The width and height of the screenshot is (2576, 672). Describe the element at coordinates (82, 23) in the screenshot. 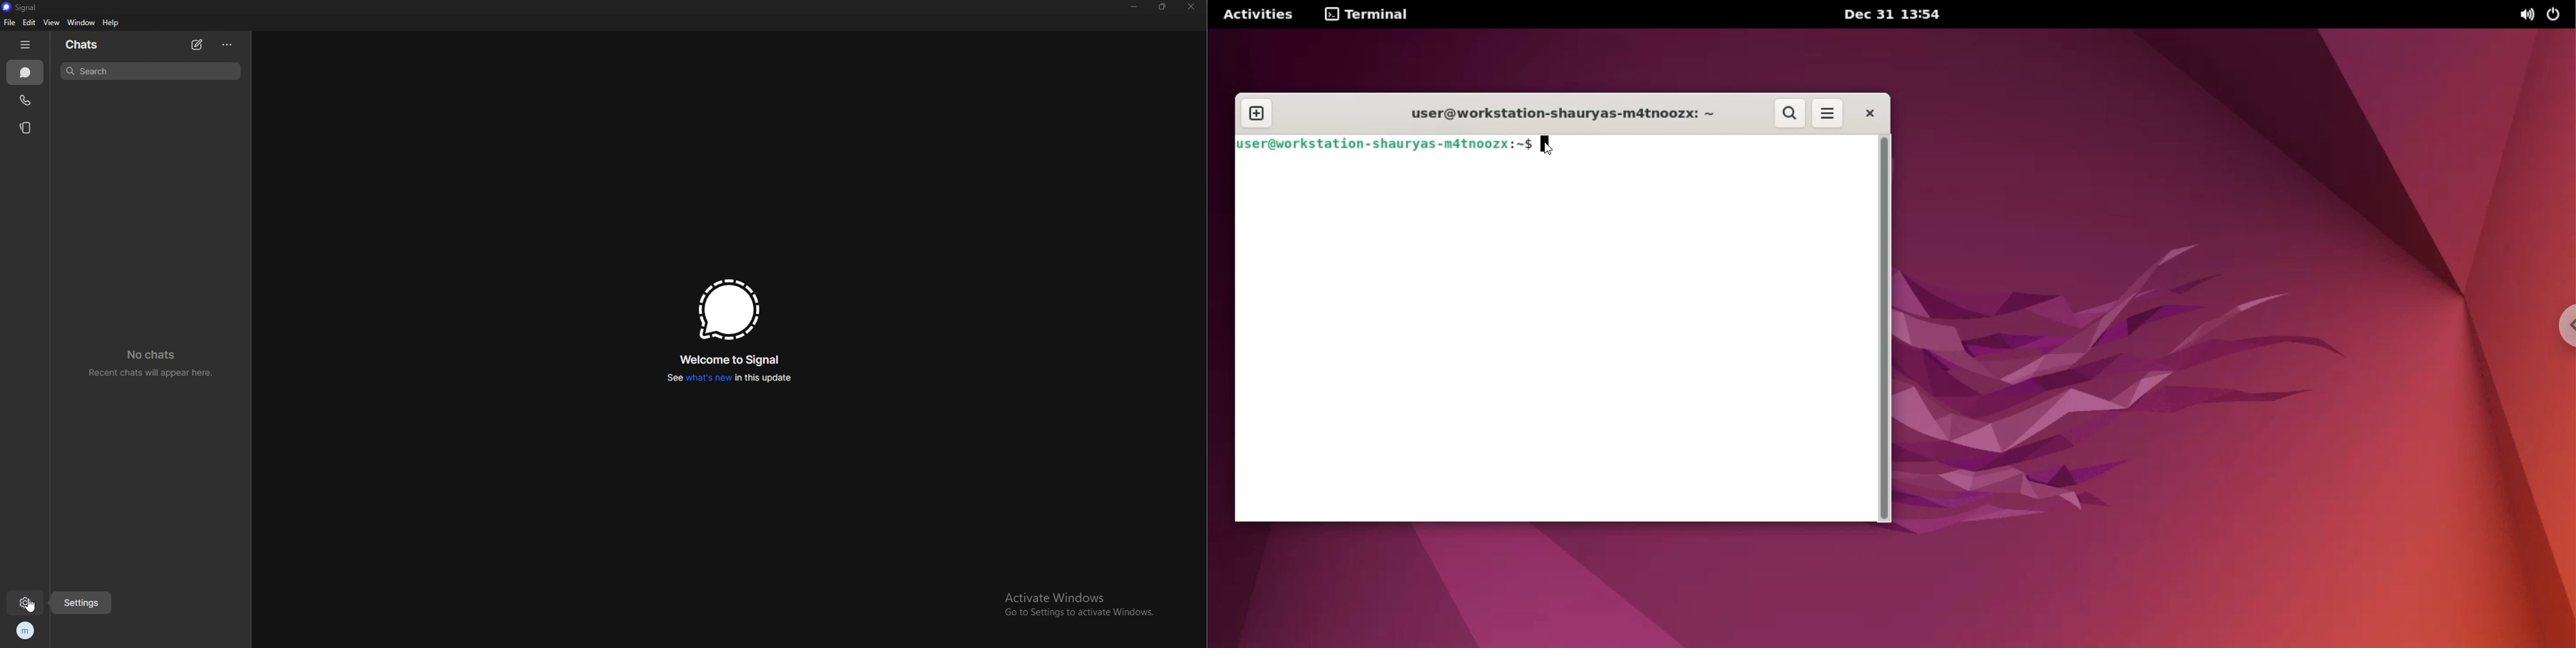

I see `window` at that location.